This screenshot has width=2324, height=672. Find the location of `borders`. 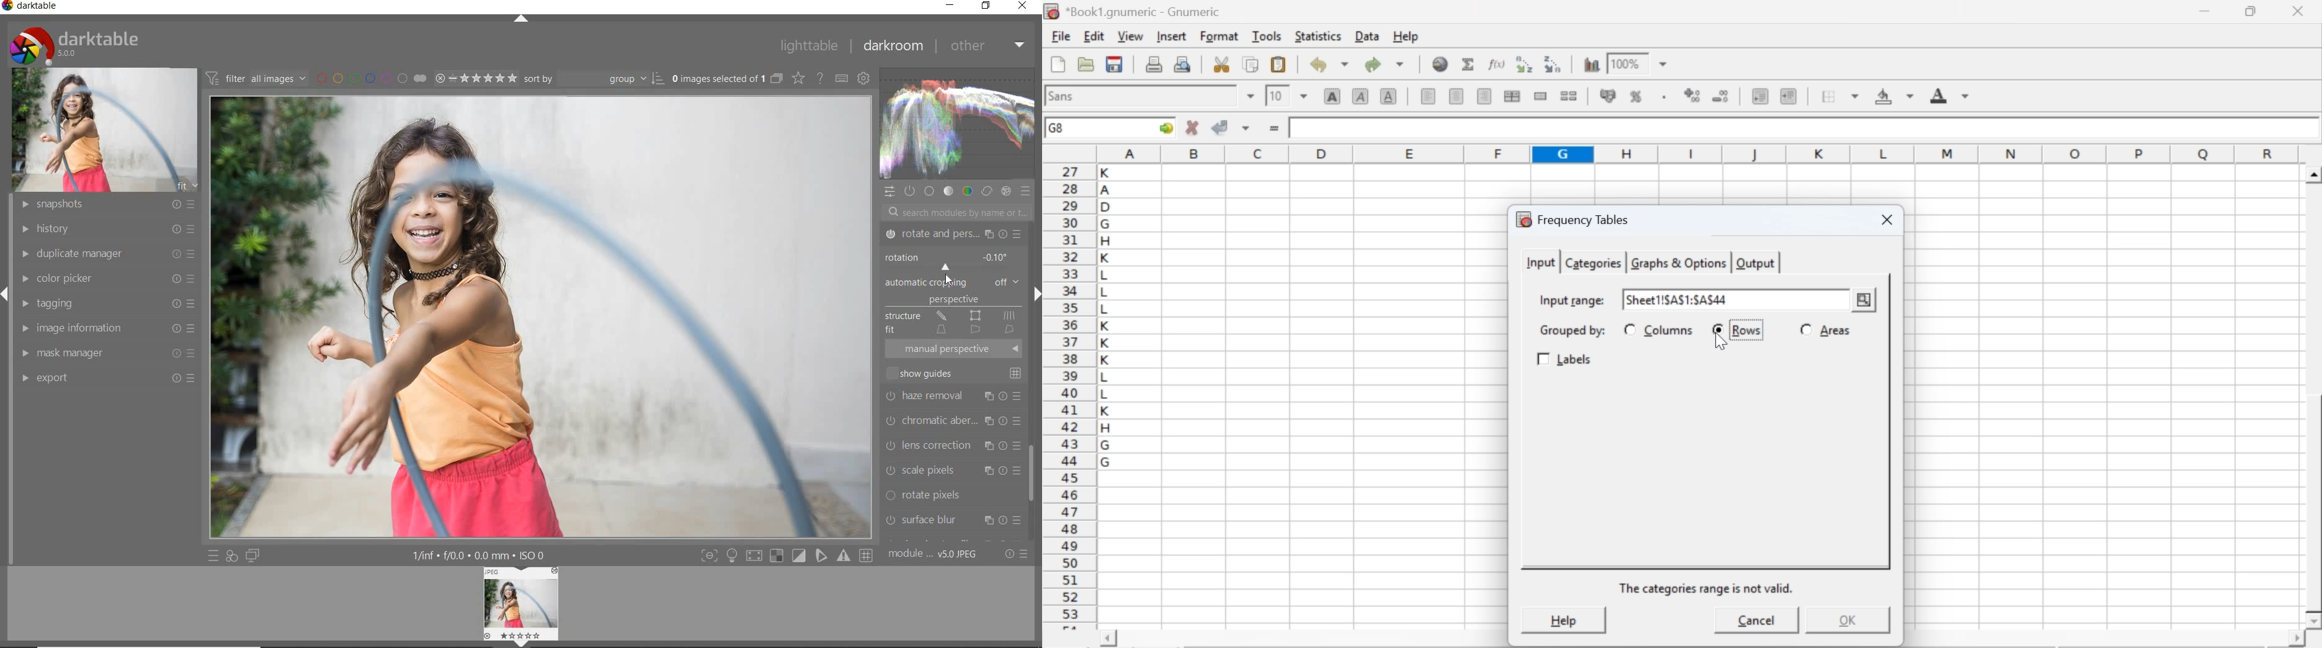

borders is located at coordinates (1841, 96).